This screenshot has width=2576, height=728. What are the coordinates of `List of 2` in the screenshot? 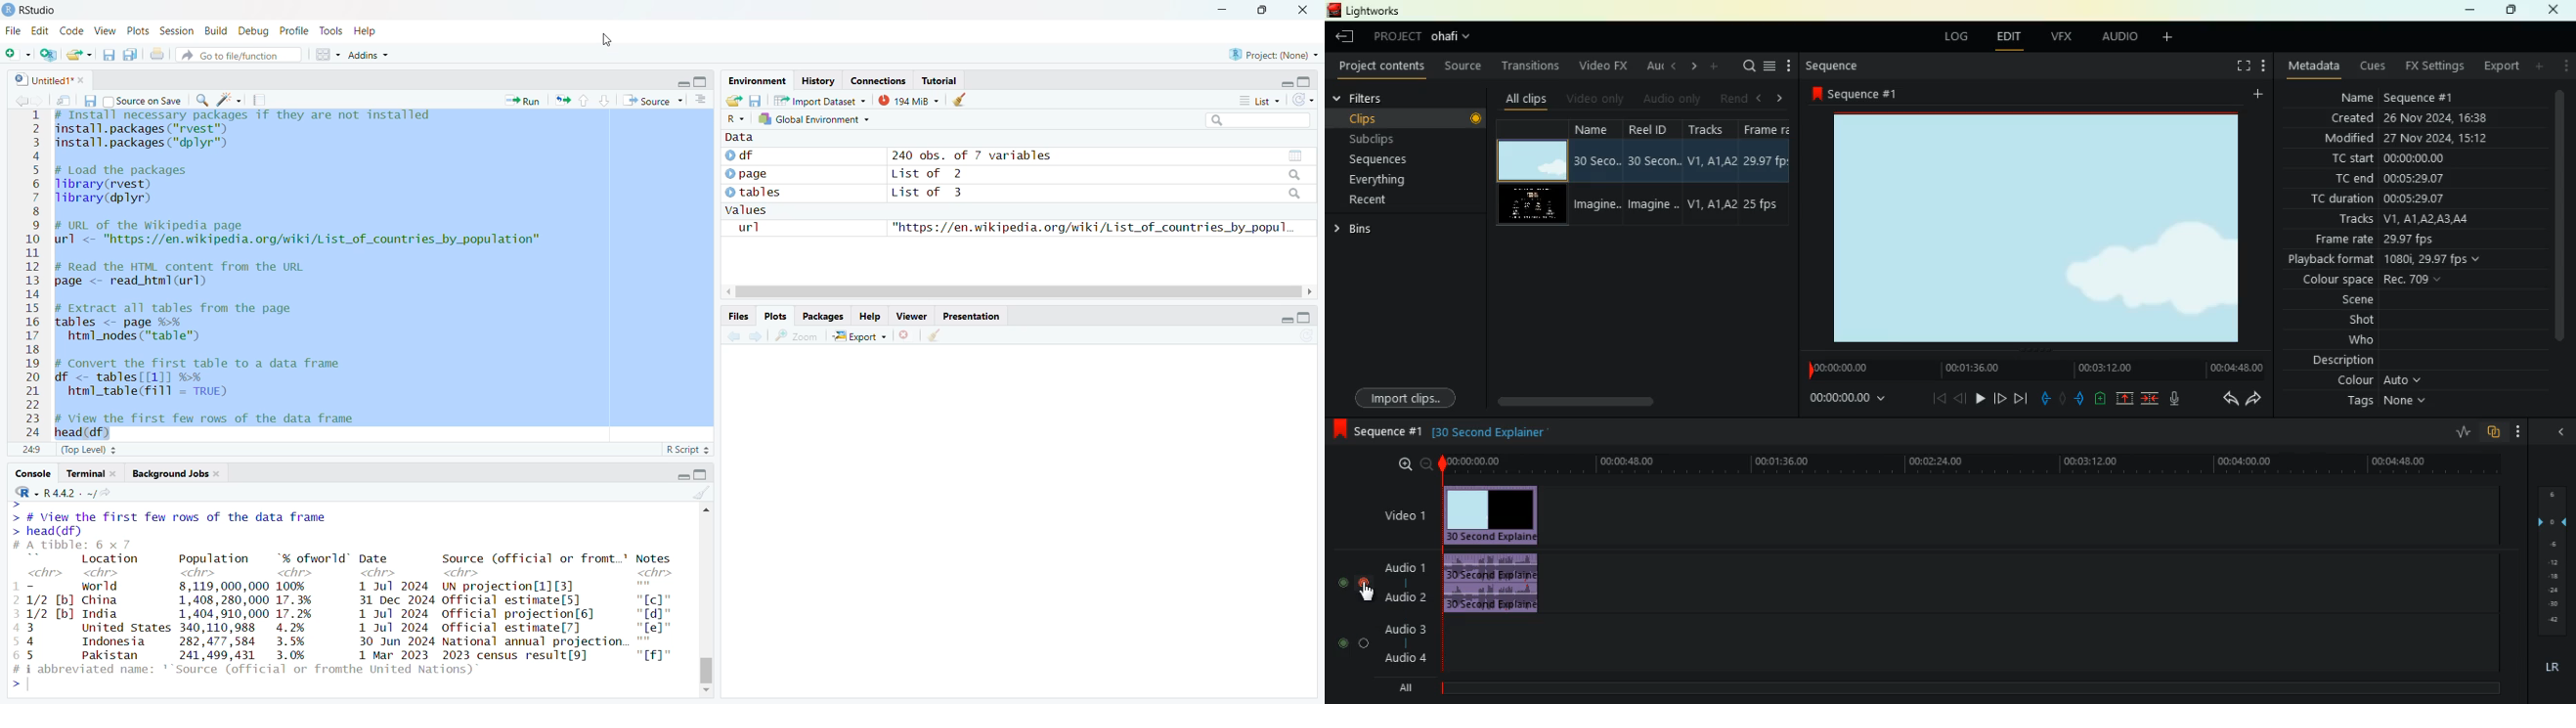 It's located at (930, 173).